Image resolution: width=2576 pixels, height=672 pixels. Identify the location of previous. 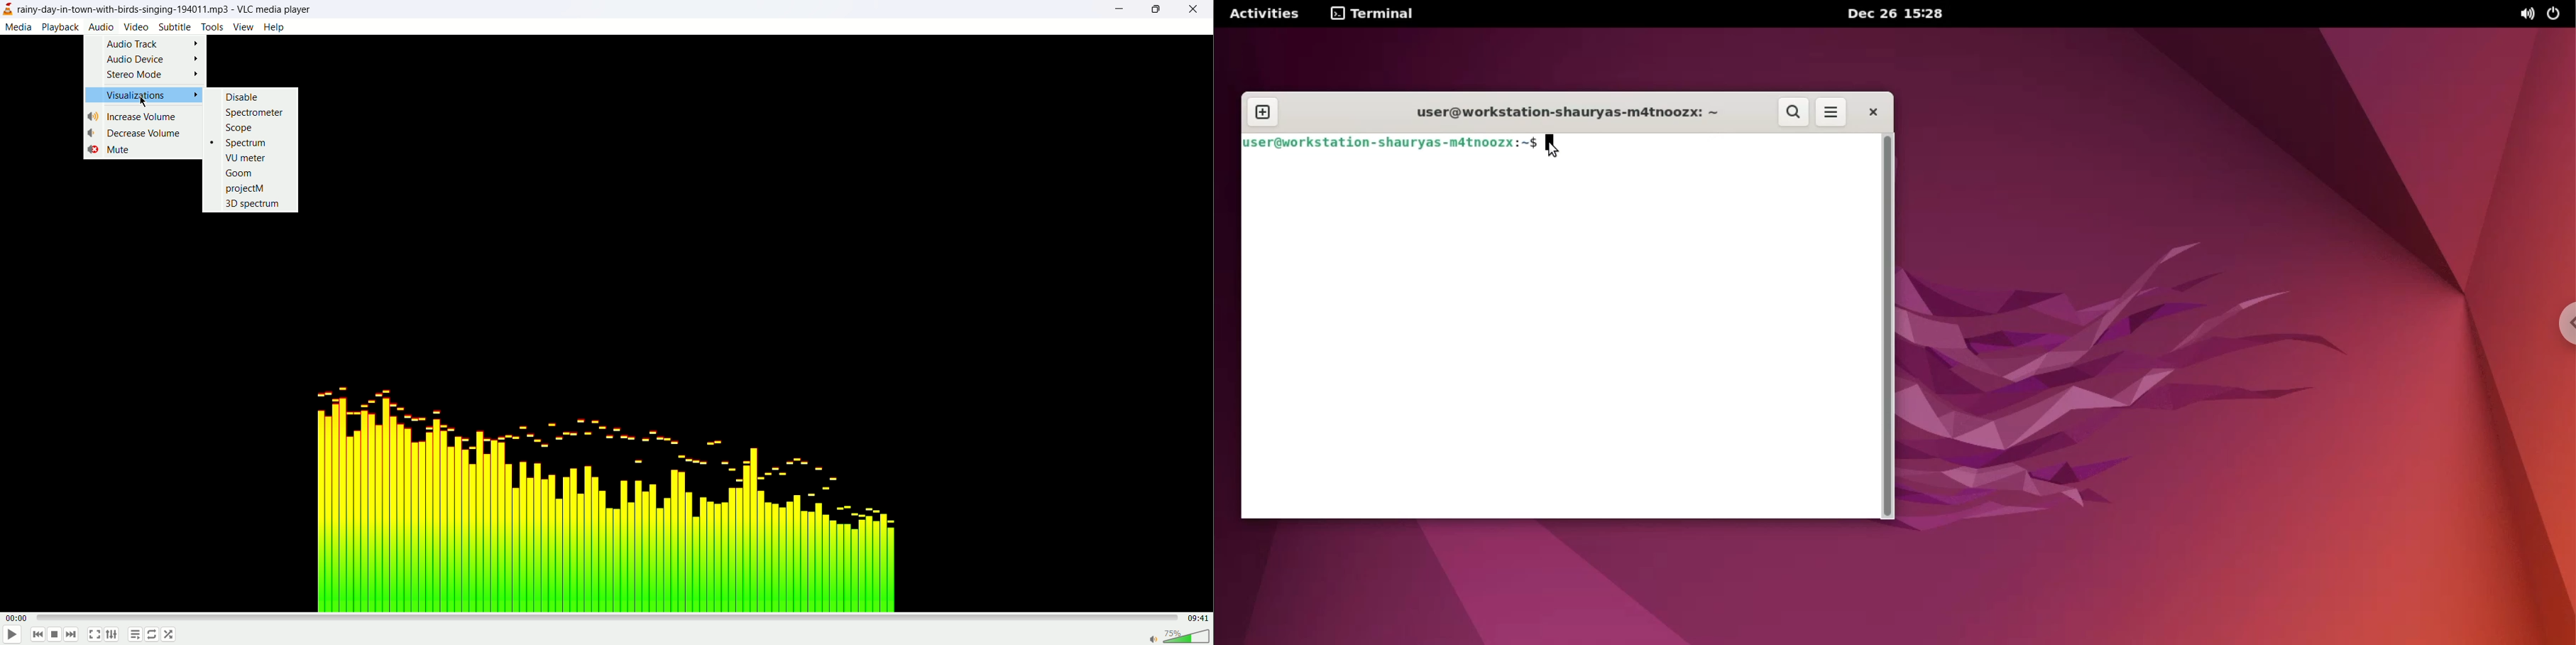
(37, 636).